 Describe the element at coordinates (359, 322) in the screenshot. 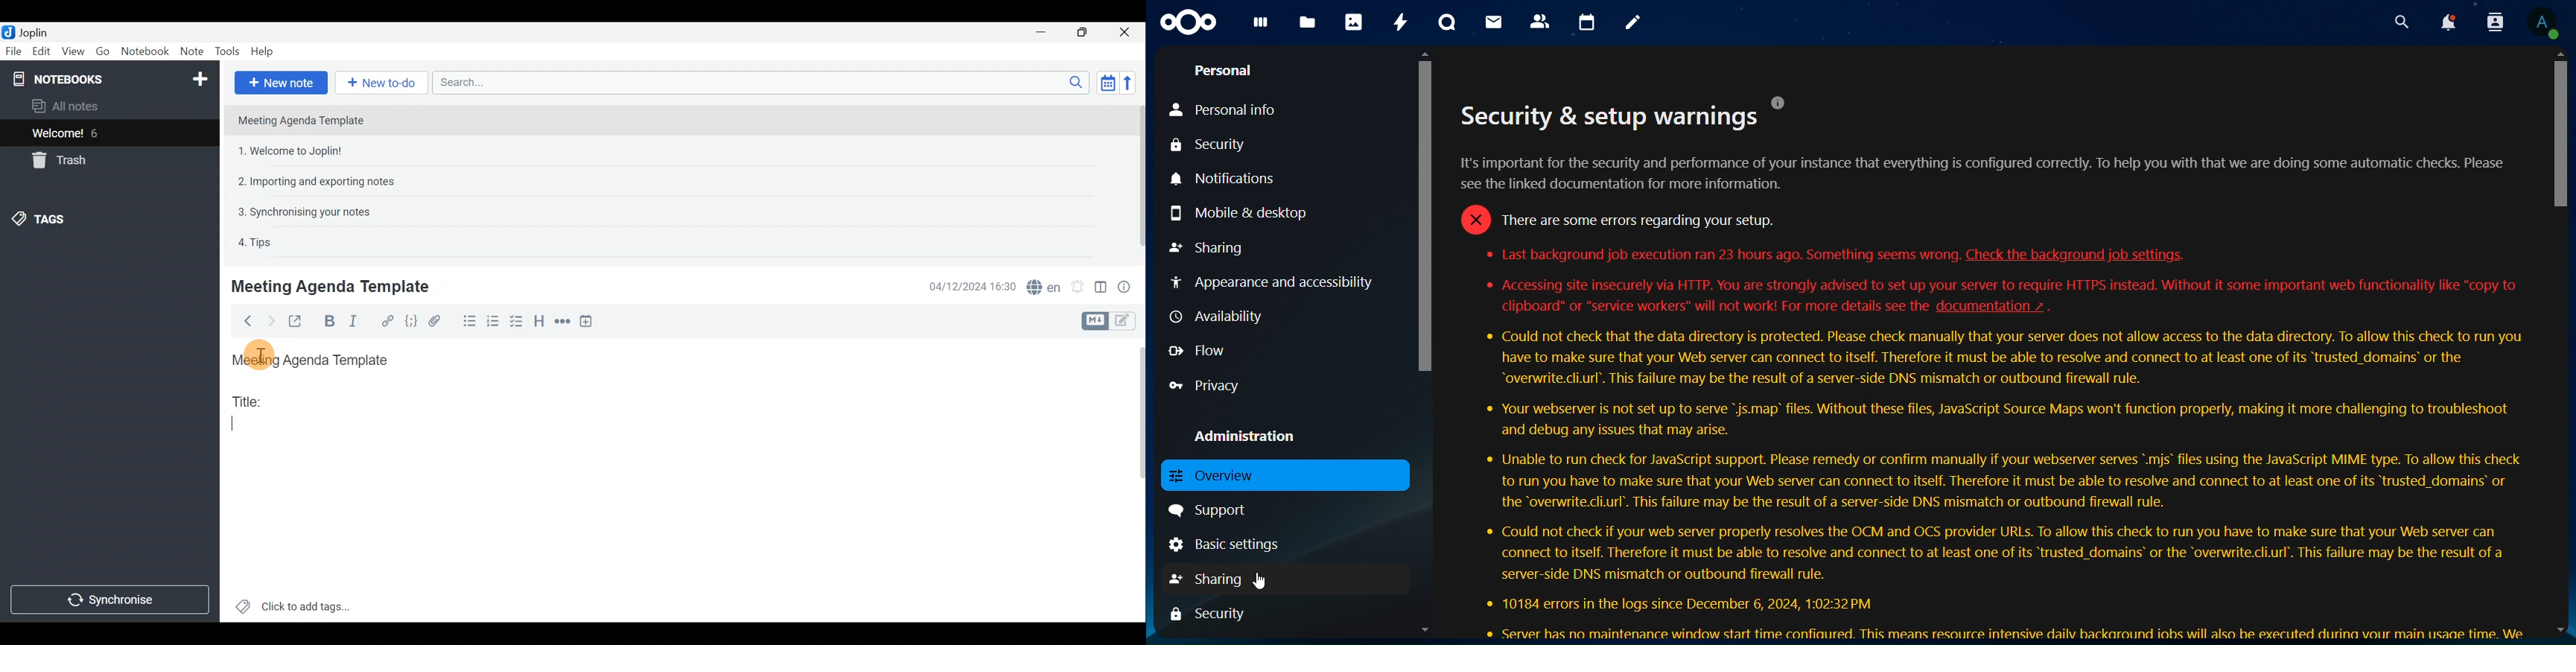

I see `Italic` at that location.